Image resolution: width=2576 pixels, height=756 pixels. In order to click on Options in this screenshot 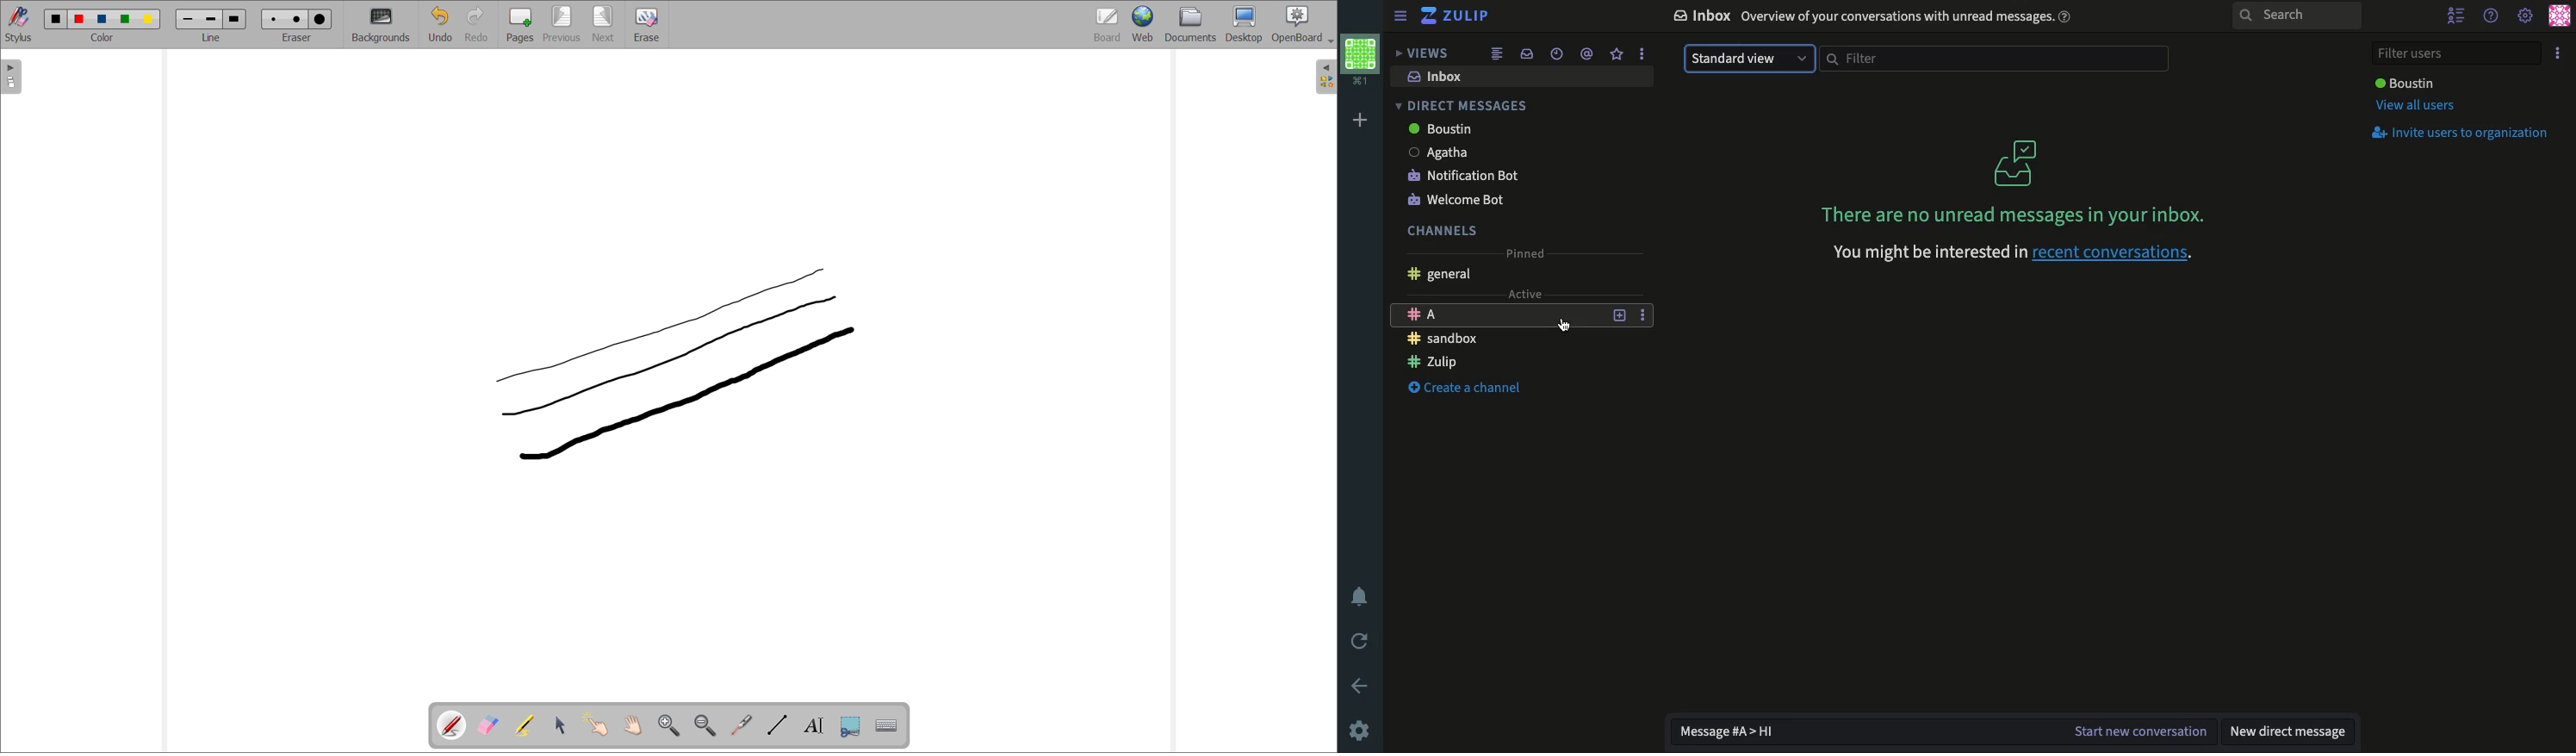, I will do `click(1641, 54)`.